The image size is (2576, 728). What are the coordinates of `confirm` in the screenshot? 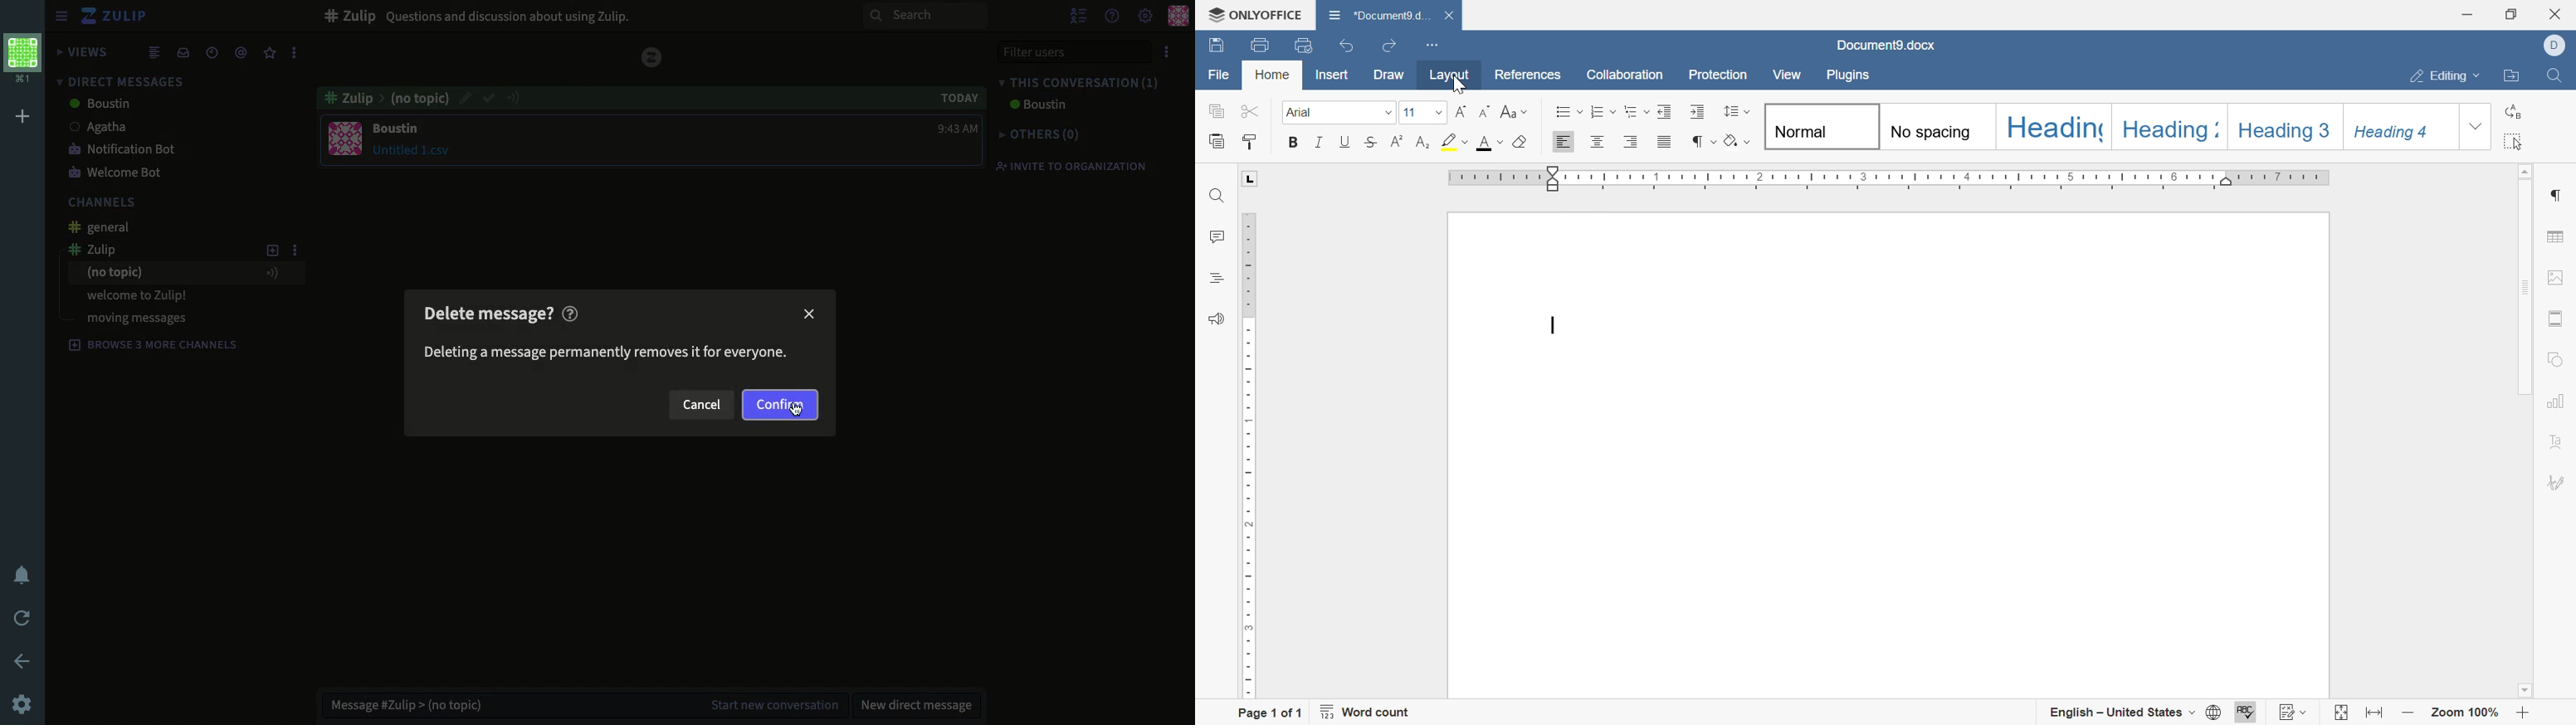 It's located at (489, 100).